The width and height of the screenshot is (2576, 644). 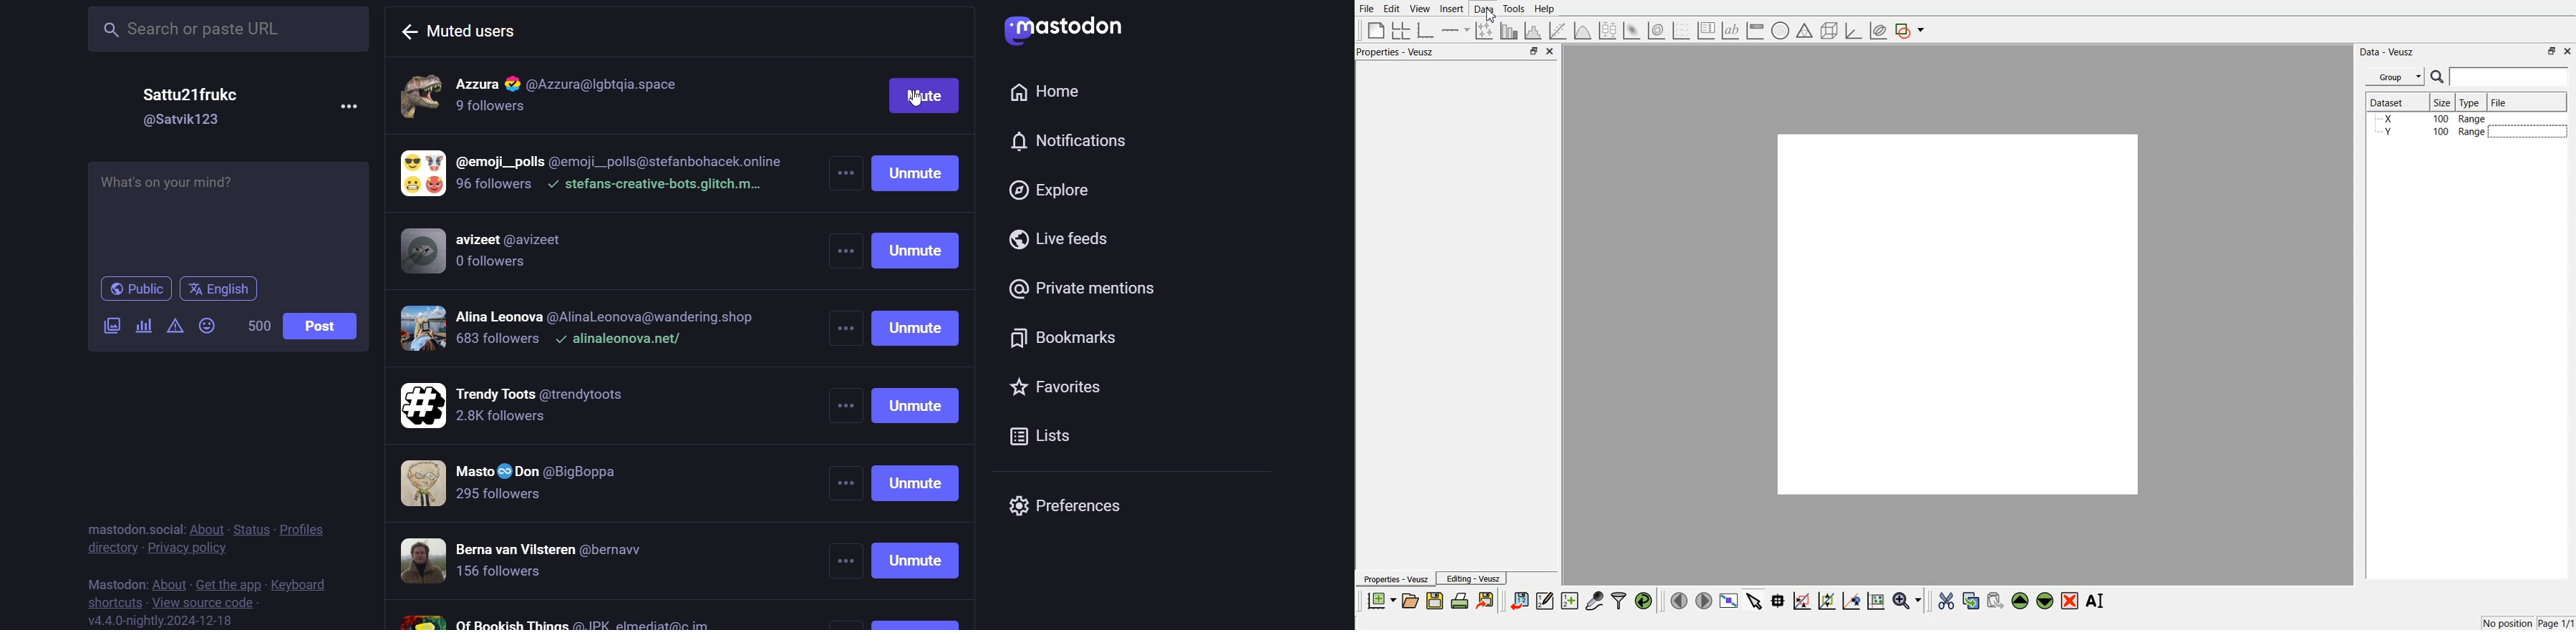 I want to click on list, so click(x=1058, y=435).